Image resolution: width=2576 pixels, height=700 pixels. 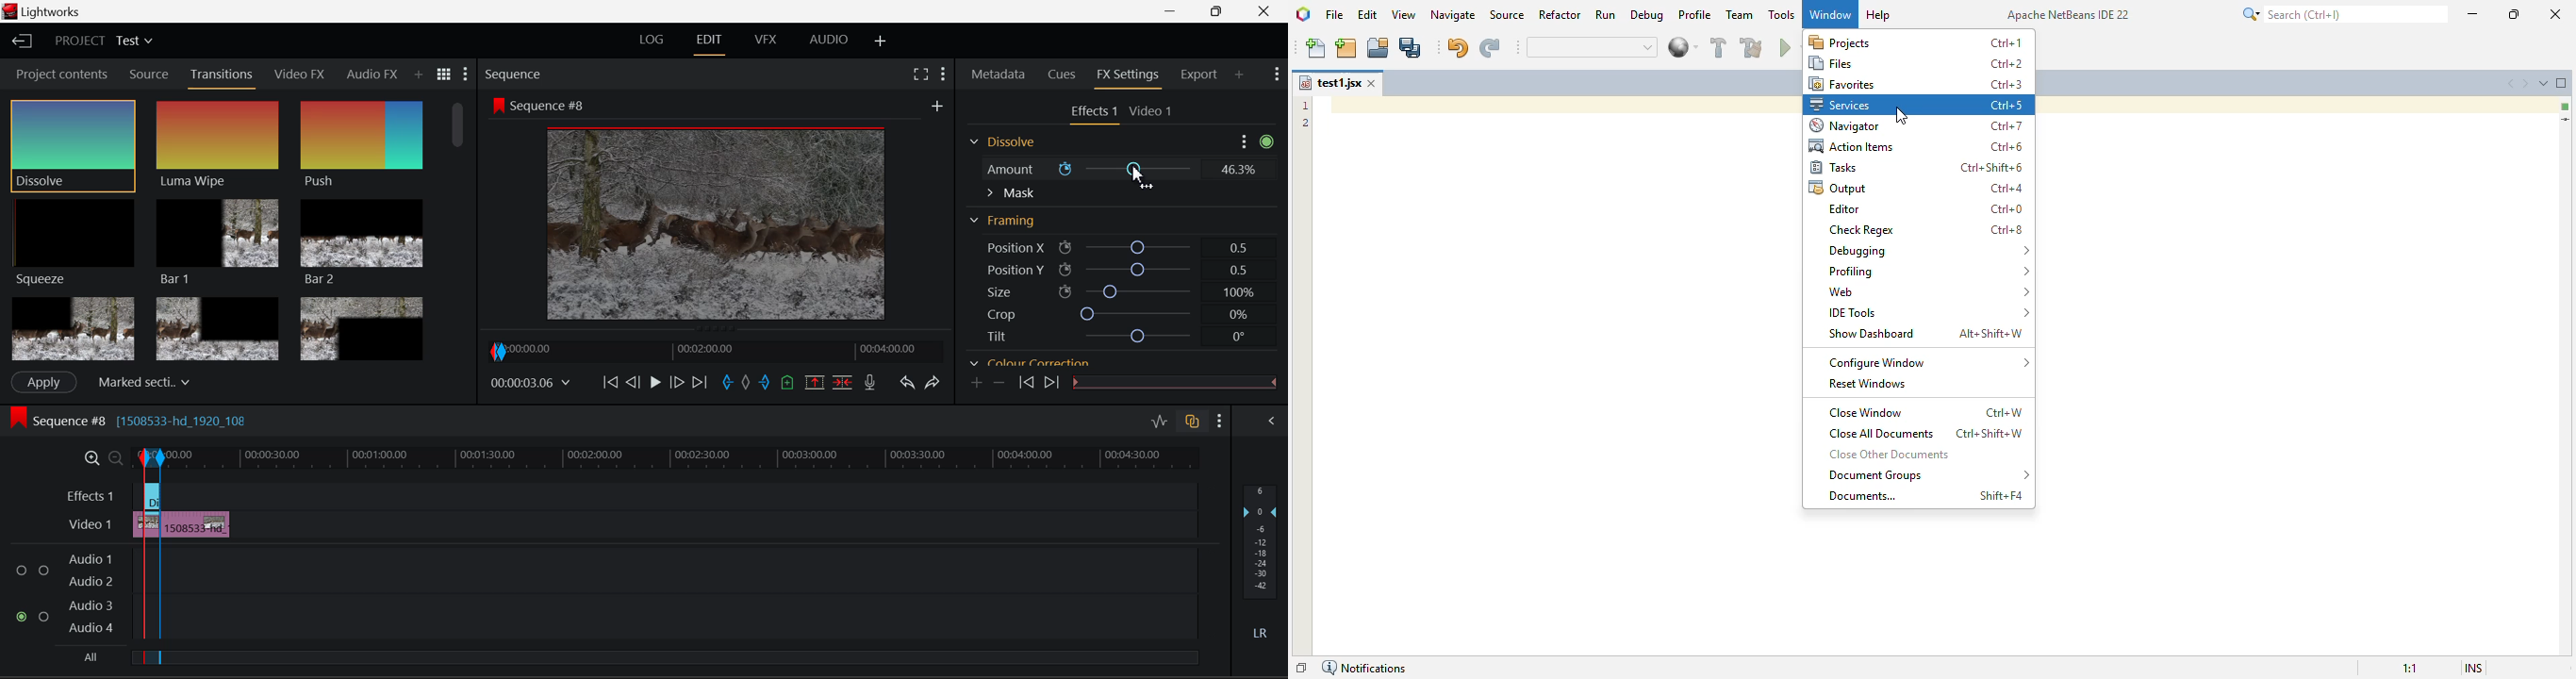 What do you see at coordinates (1277, 74) in the screenshot?
I see `Show Settings` at bounding box center [1277, 74].